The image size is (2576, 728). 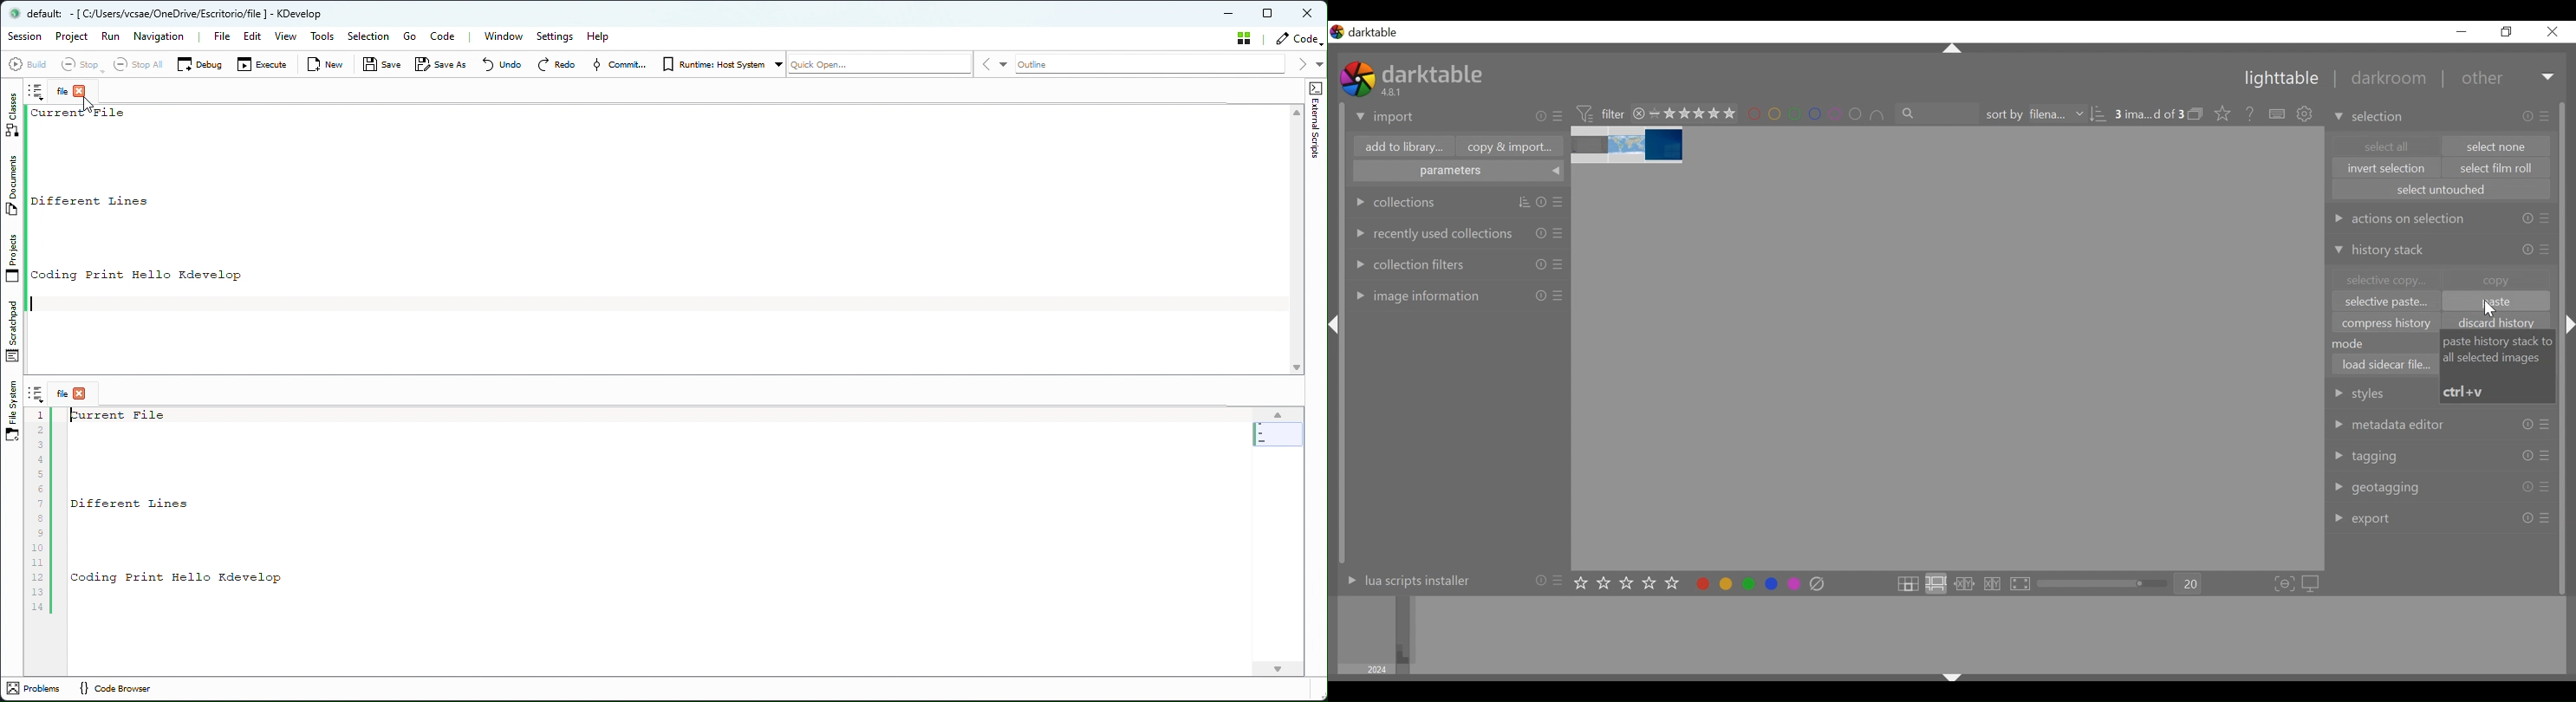 I want to click on presets, so click(x=2545, y=519).